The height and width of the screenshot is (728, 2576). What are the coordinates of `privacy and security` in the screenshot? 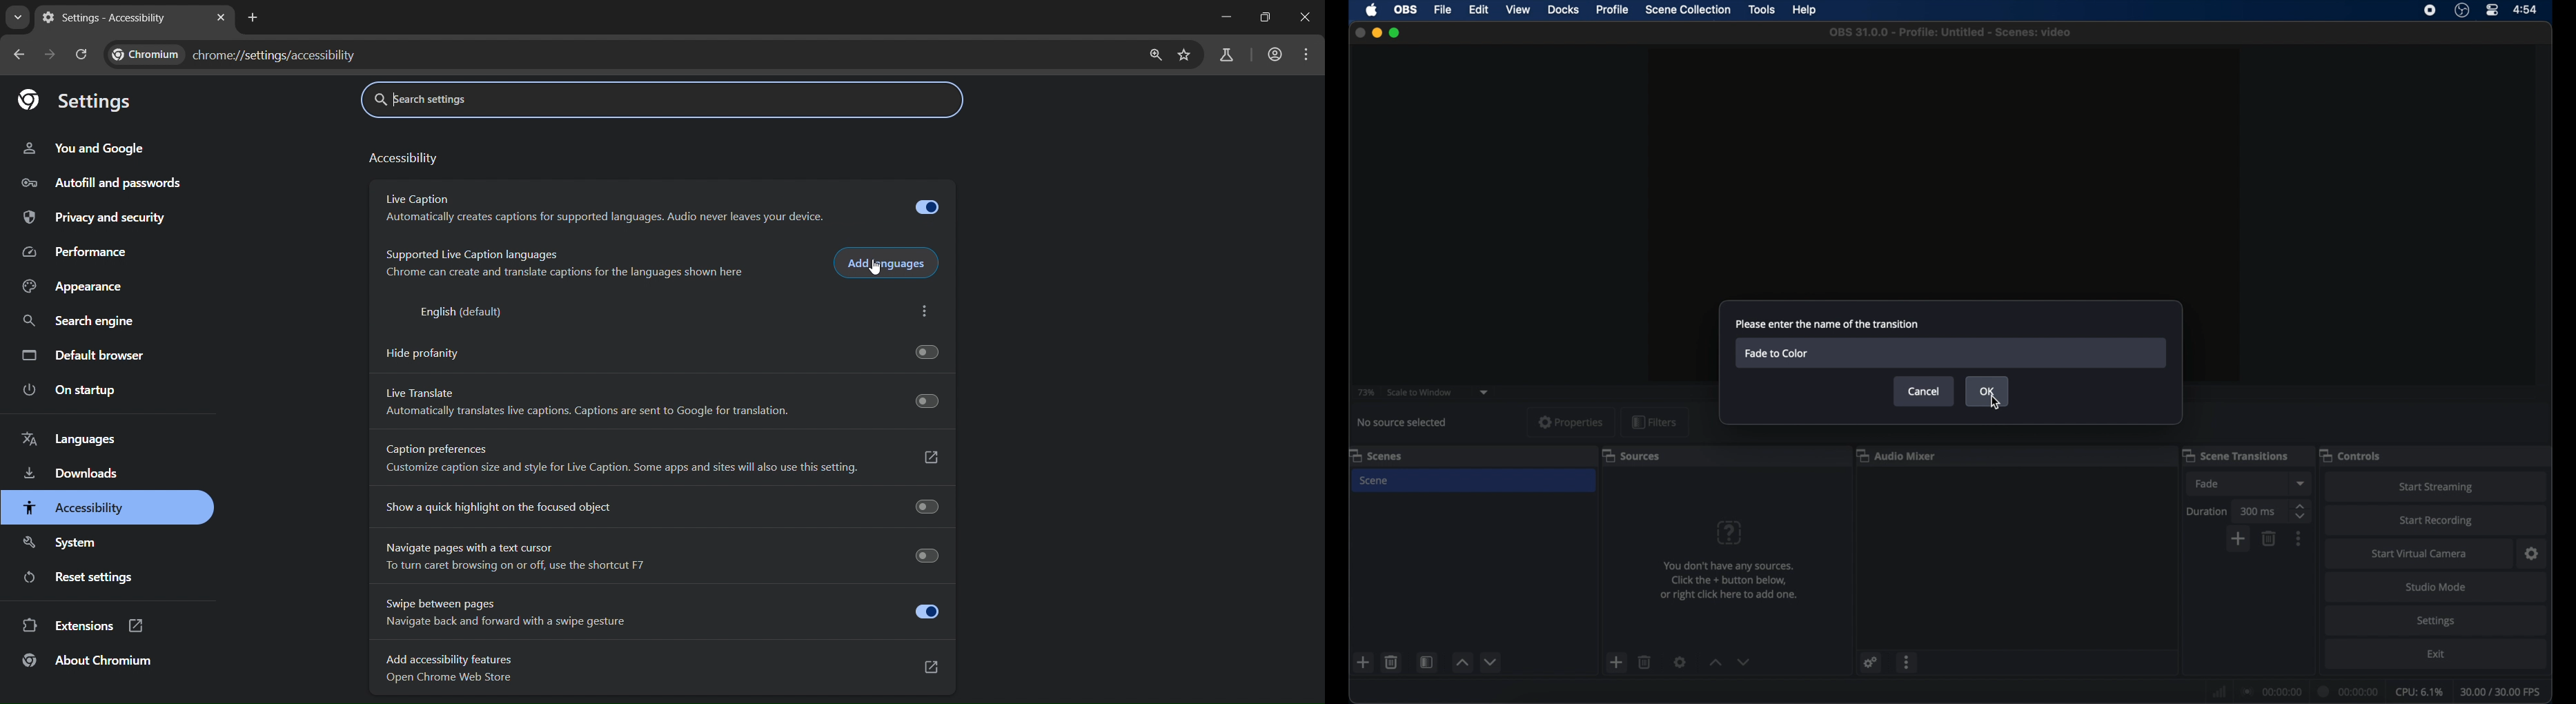 It's located at (98, 218).